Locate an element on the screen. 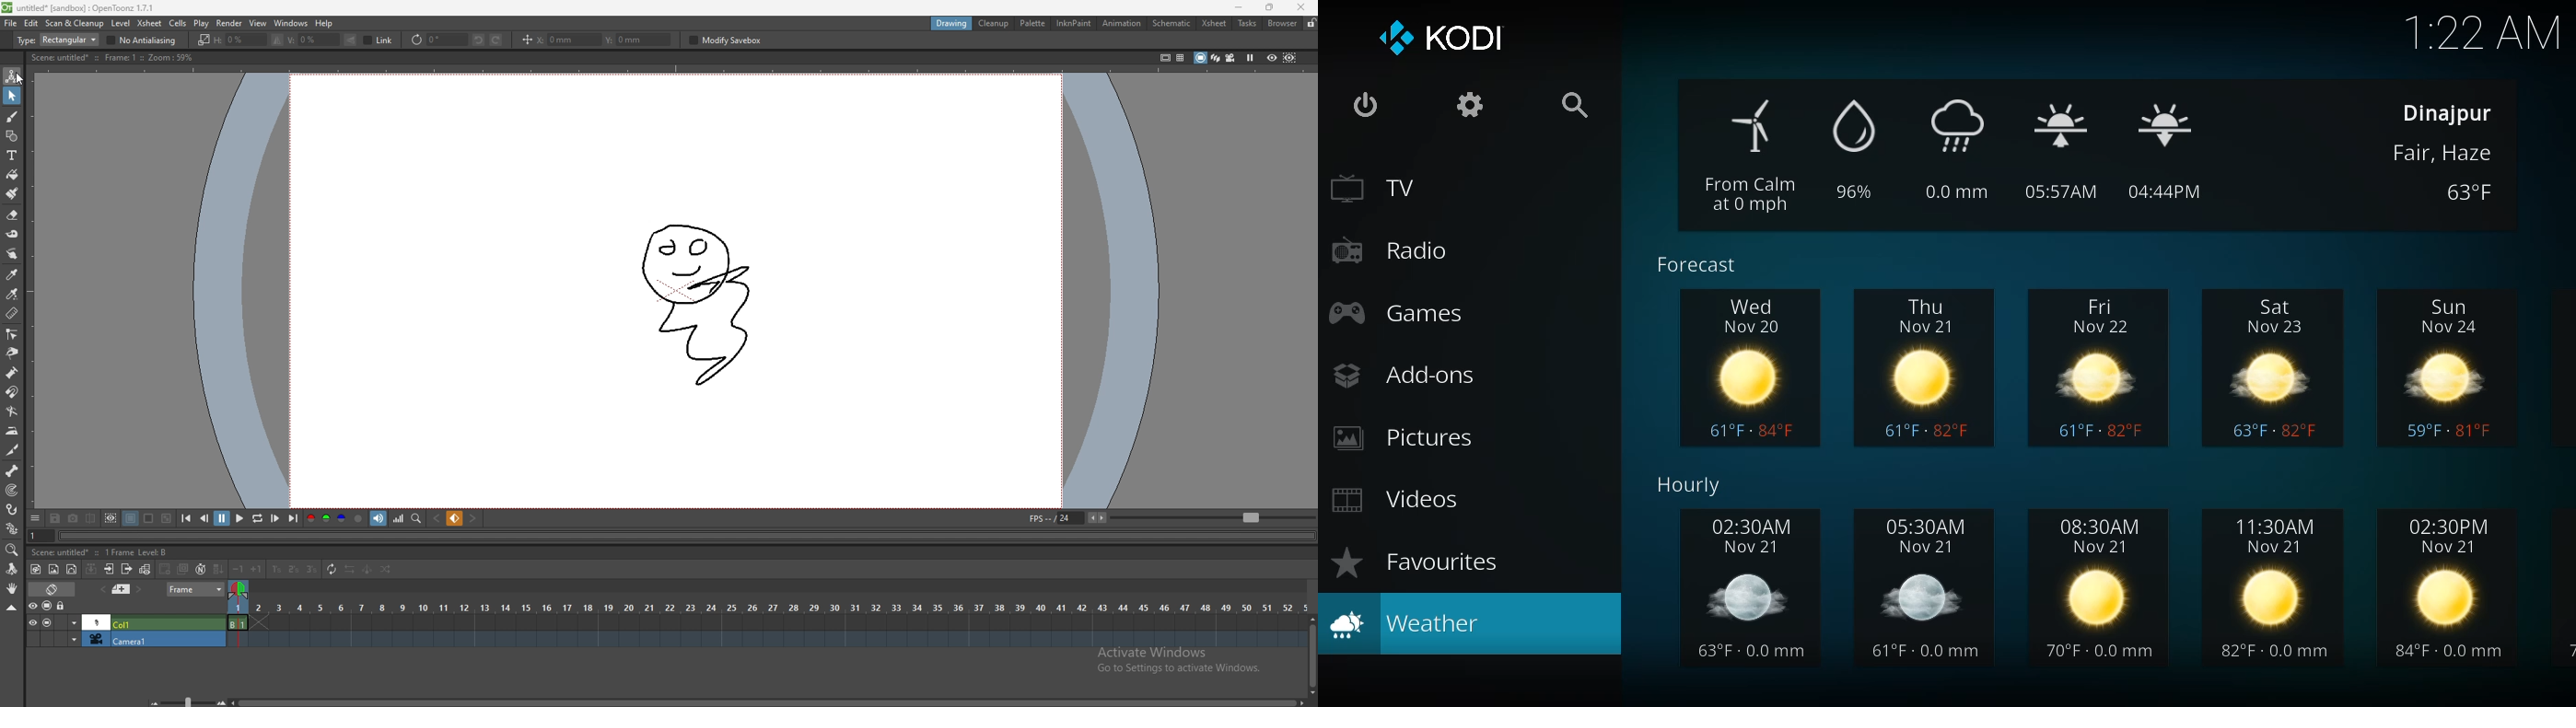 This screenshot has width=2576, height=728. 5:30 is located at coordinates (1929, 588).